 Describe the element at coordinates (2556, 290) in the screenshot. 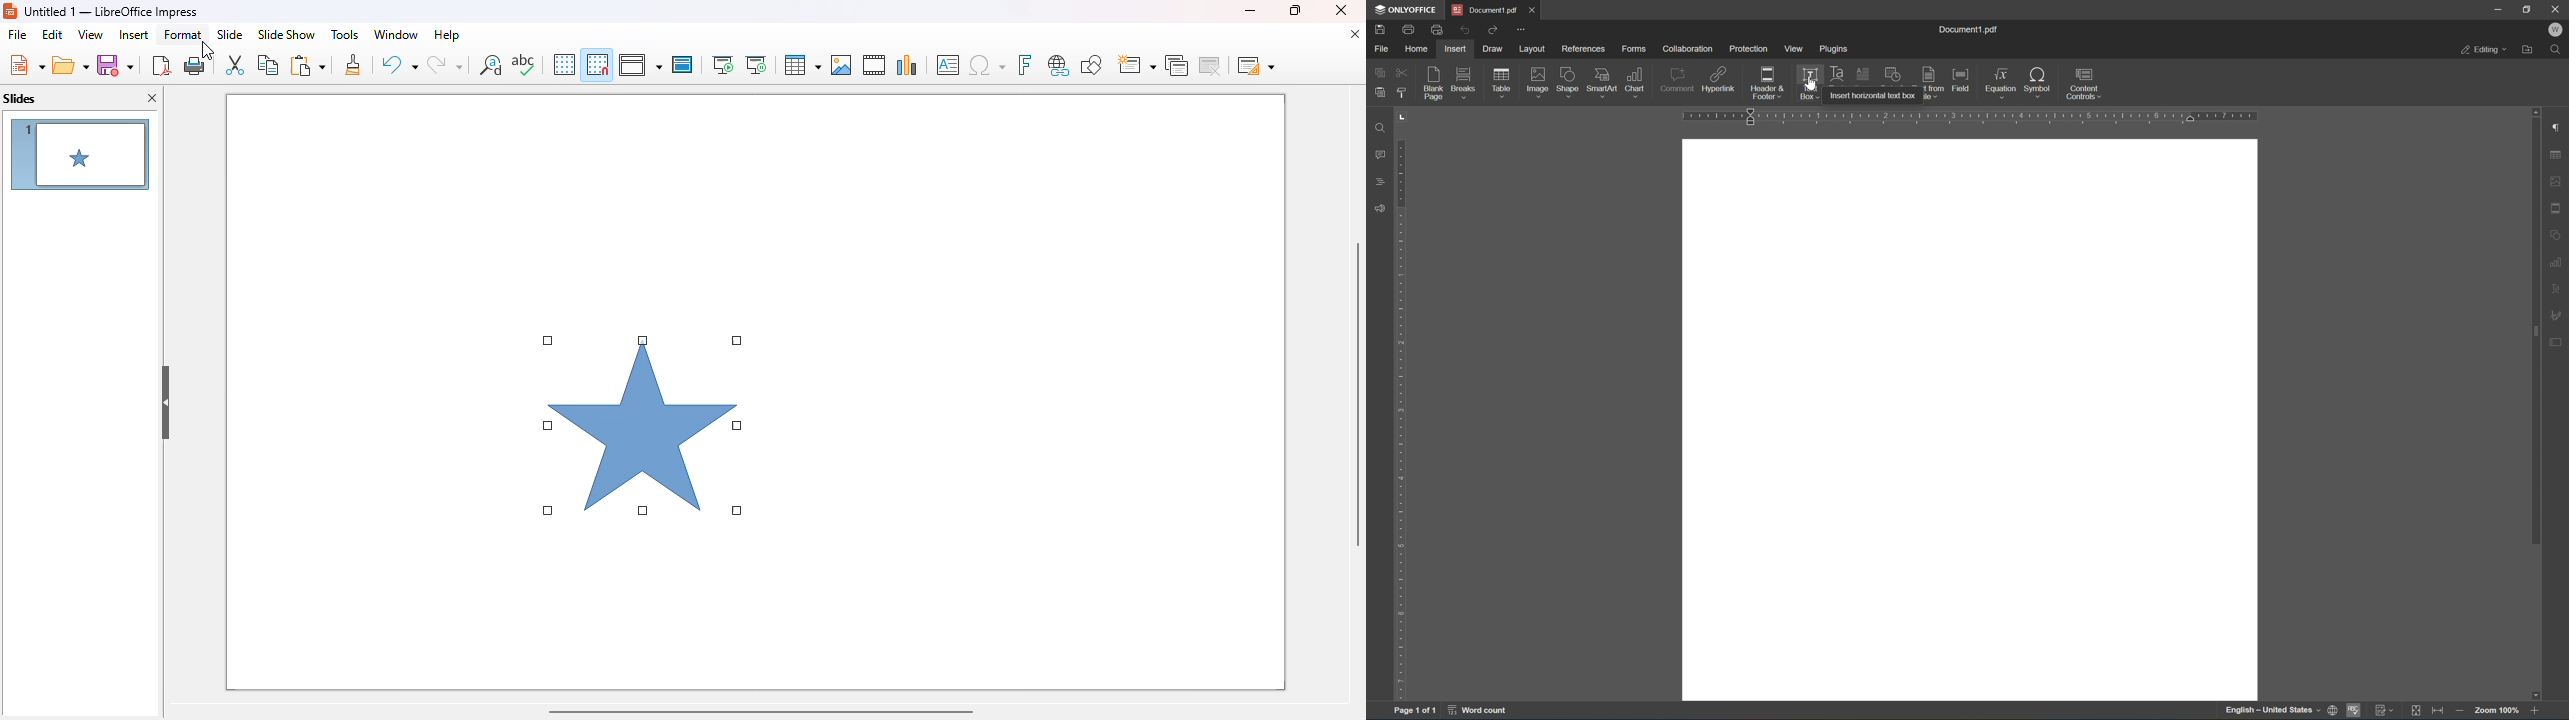

I see `text art settings` at that location.